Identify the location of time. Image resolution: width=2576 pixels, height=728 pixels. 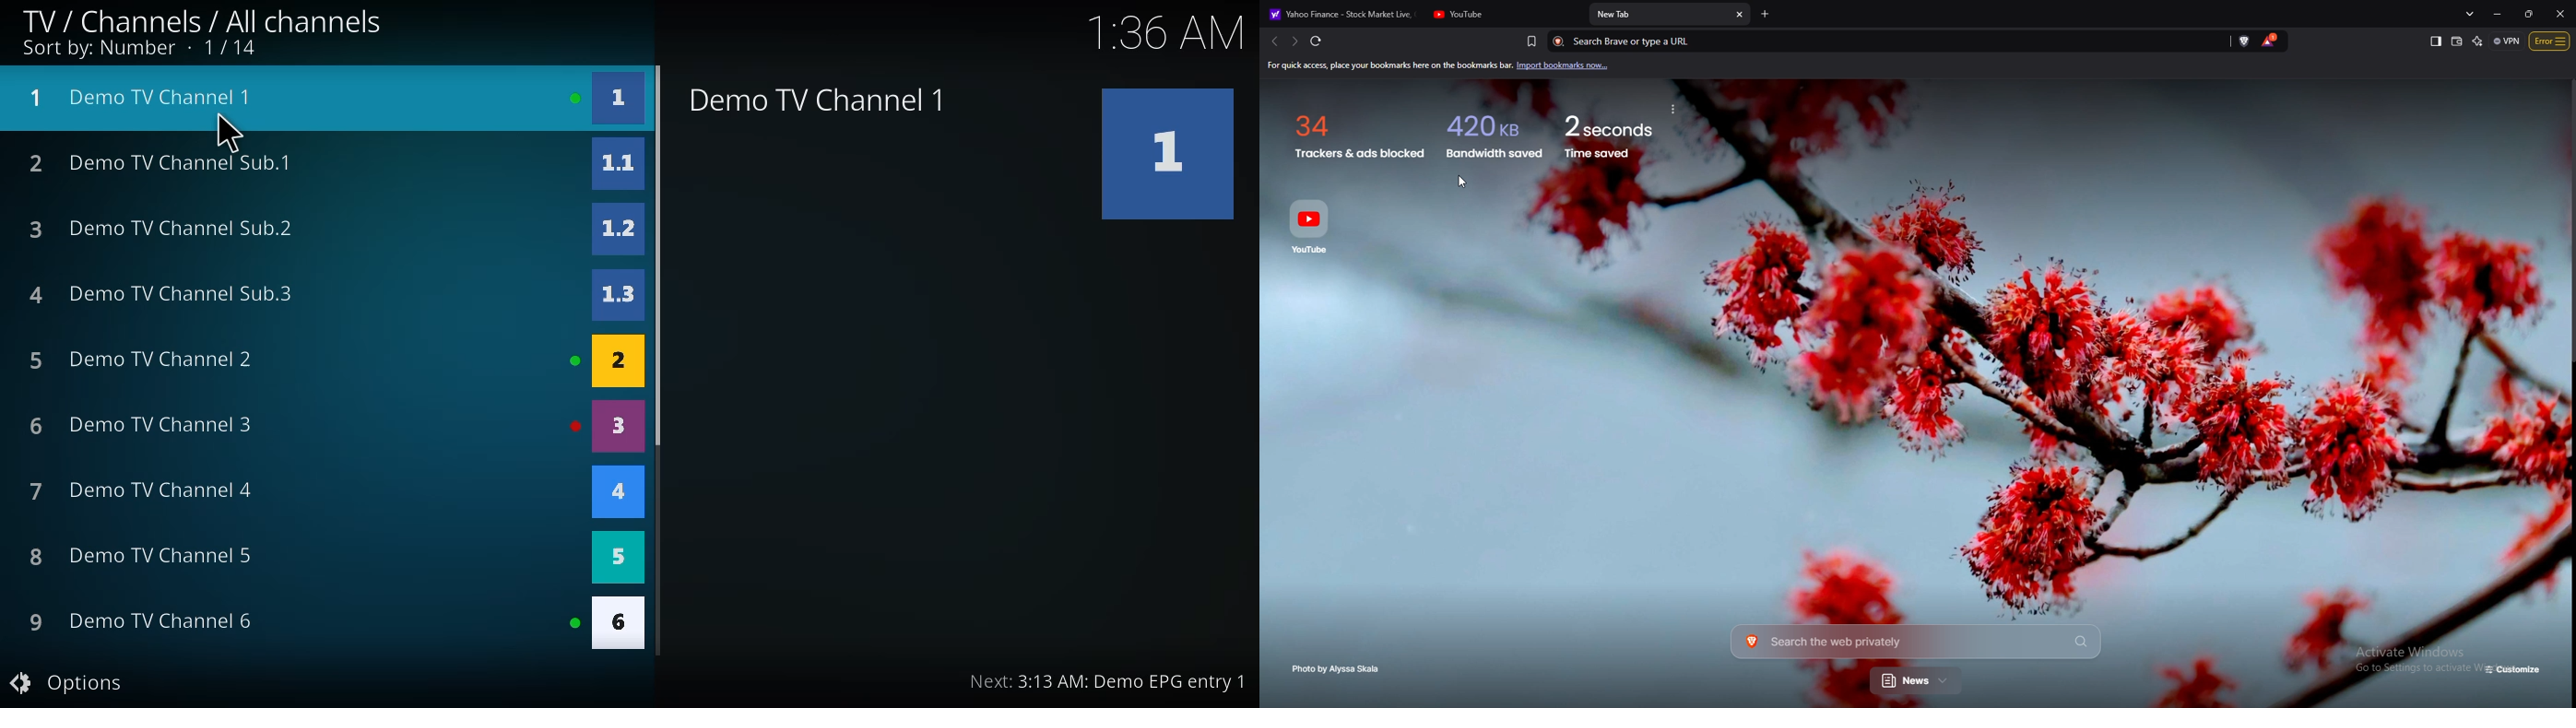
(1168, 32).